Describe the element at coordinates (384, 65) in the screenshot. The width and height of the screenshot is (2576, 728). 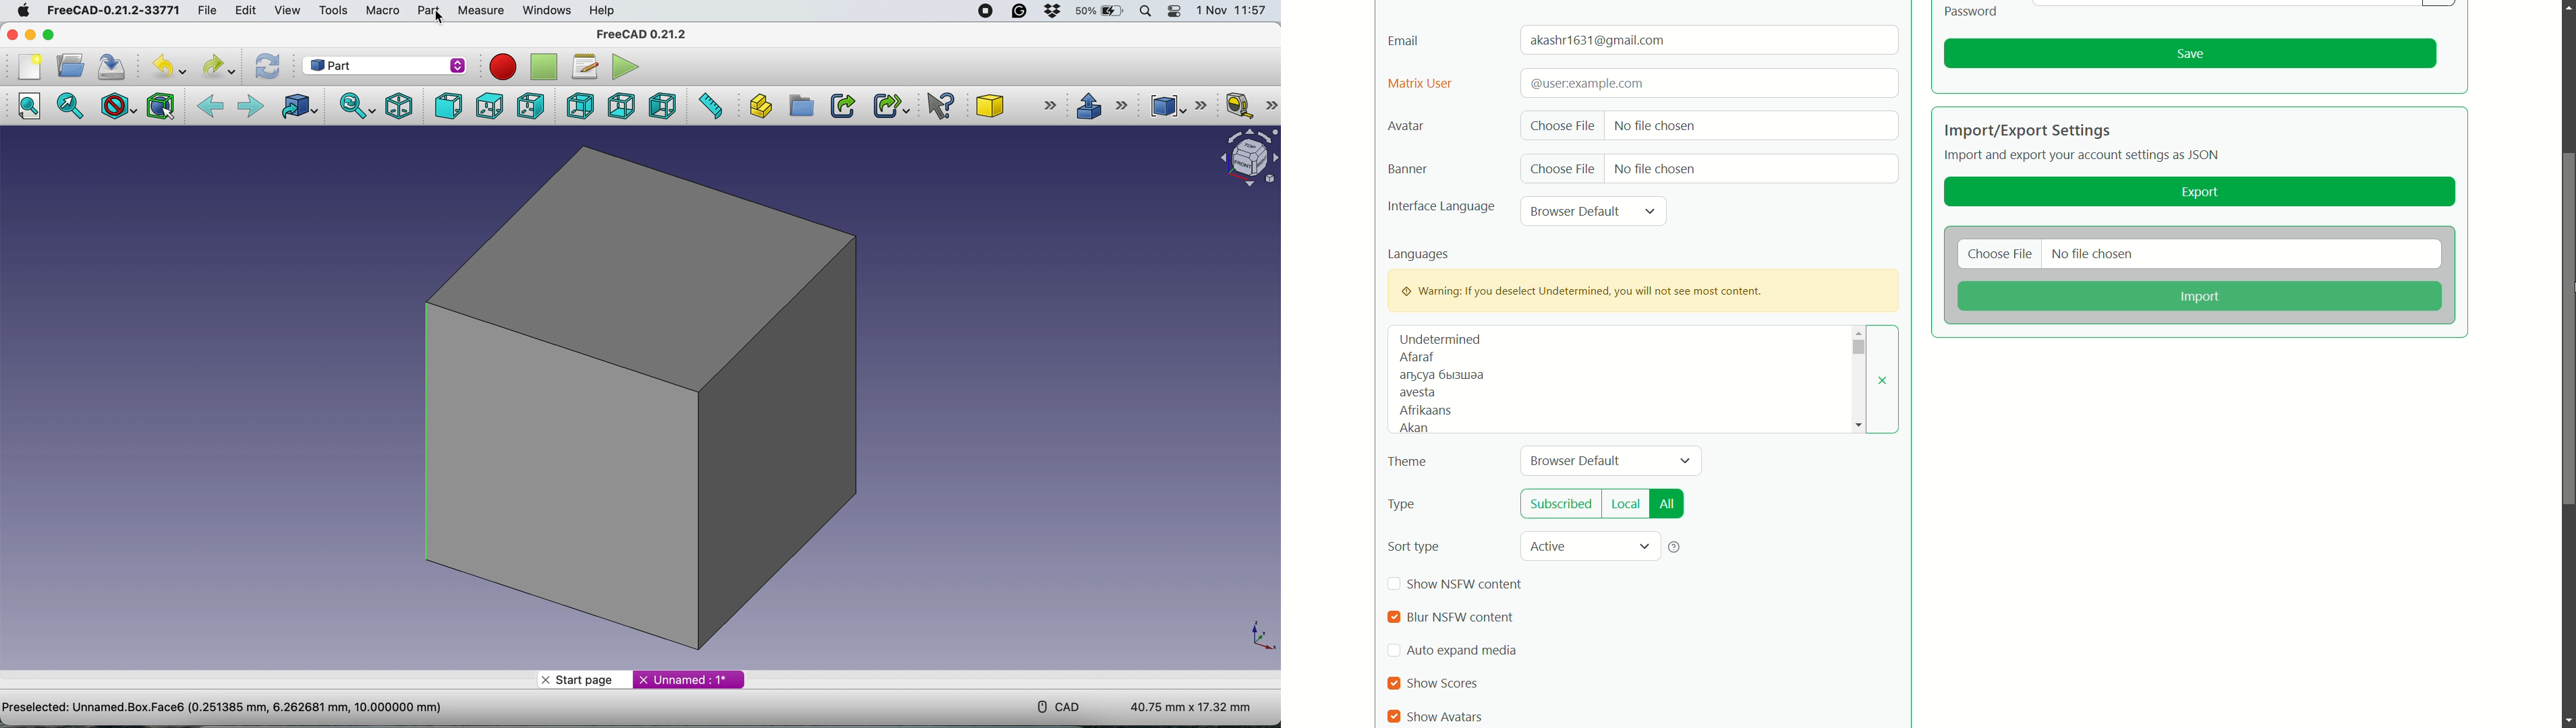
I see `workbench - part` at that location.